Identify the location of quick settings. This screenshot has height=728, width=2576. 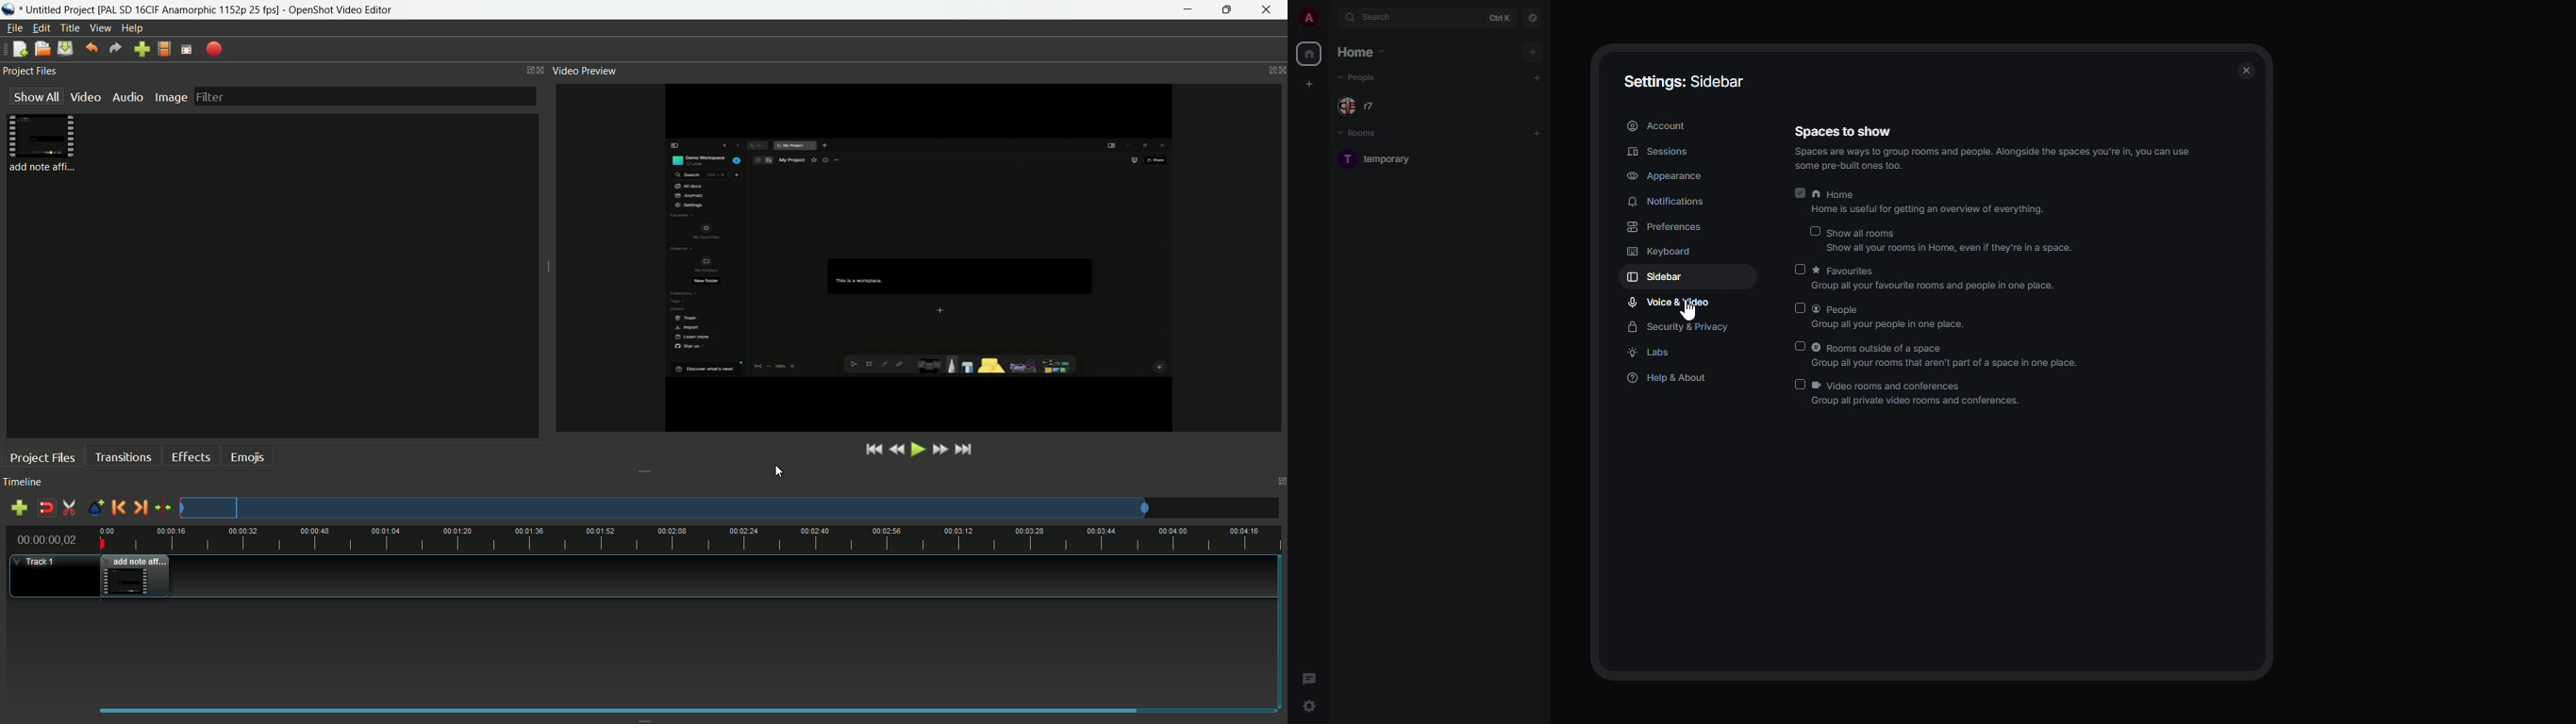
(1357, 707).